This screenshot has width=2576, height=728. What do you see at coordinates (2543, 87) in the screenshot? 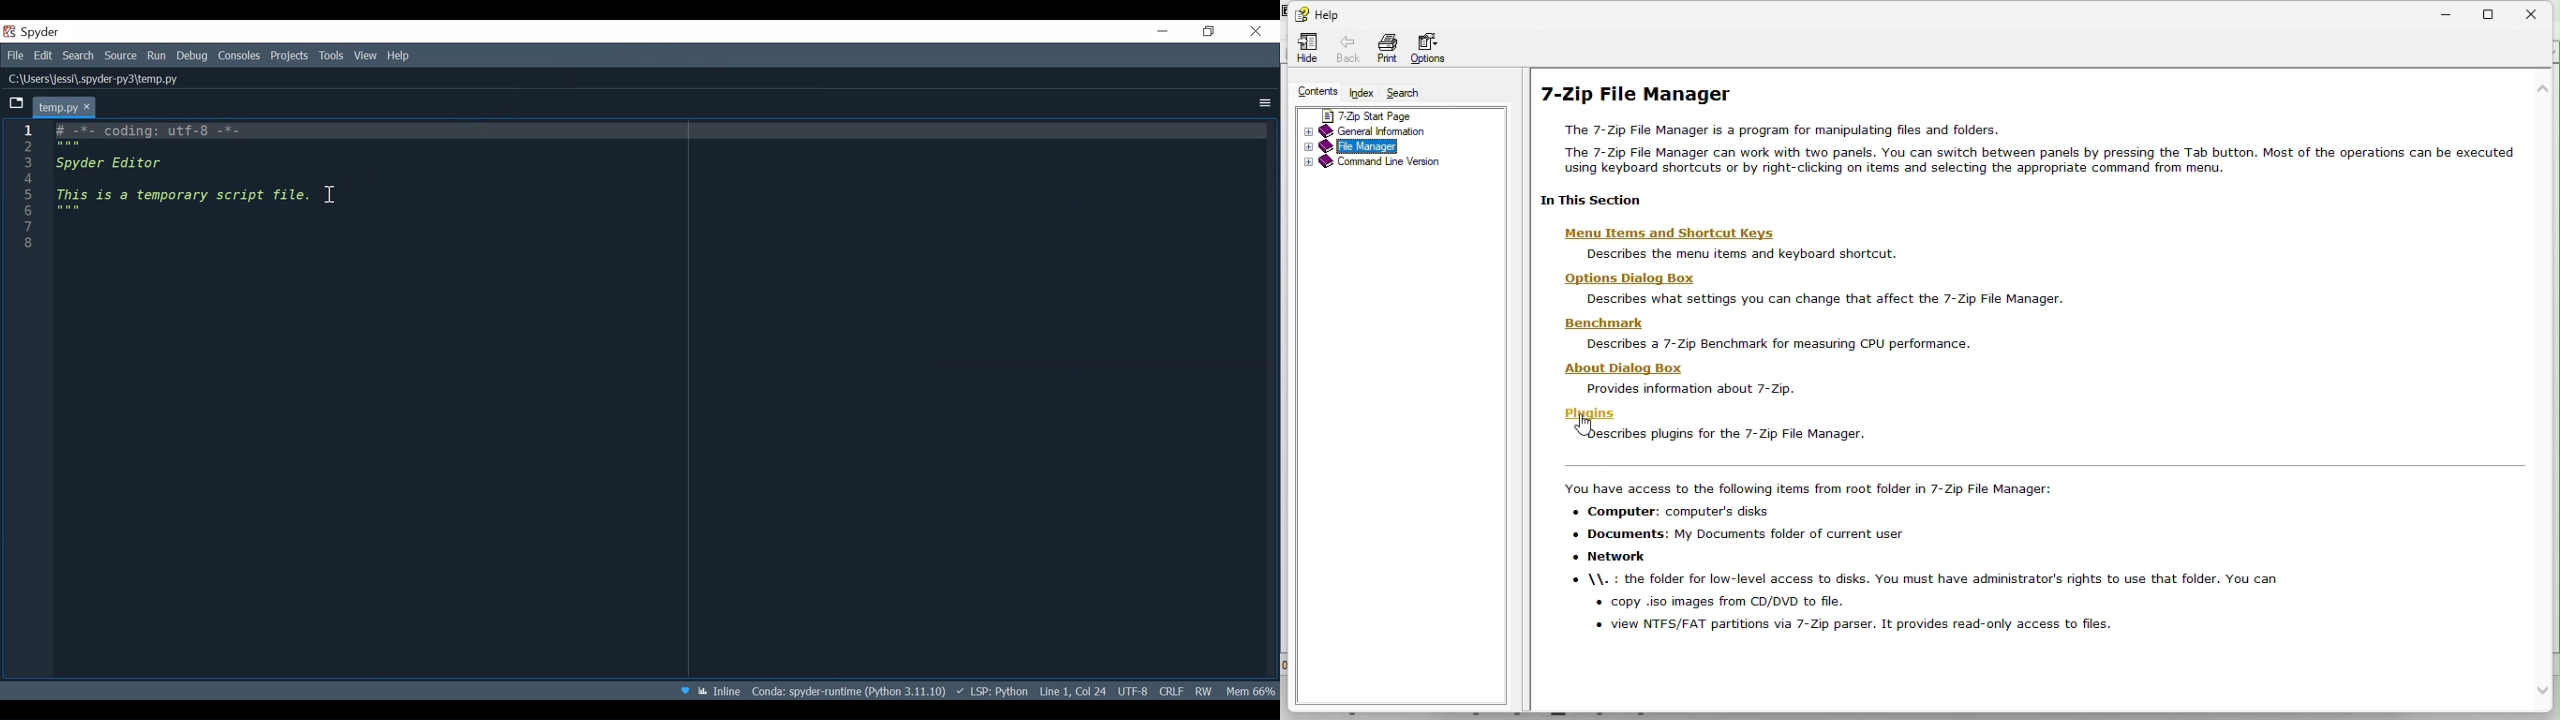
I see `scroll up` at bounding box center [2543, 87].